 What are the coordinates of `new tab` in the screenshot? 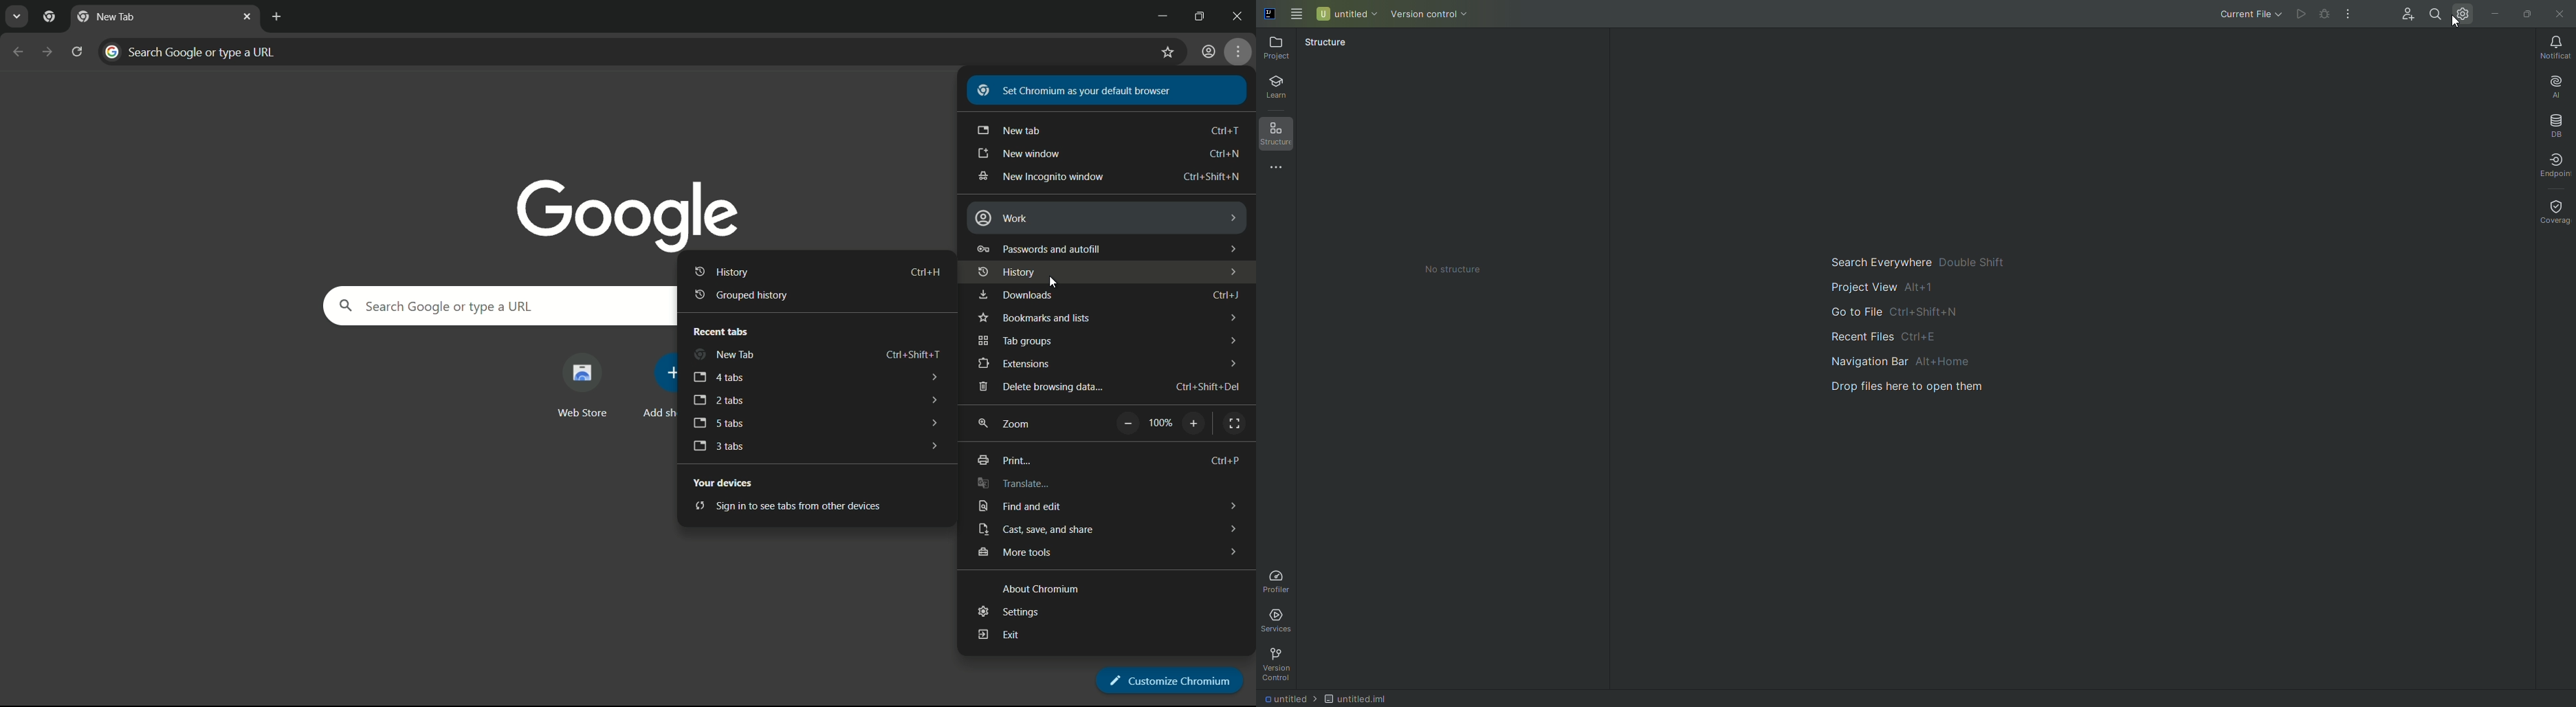 It's located at (106, 17).